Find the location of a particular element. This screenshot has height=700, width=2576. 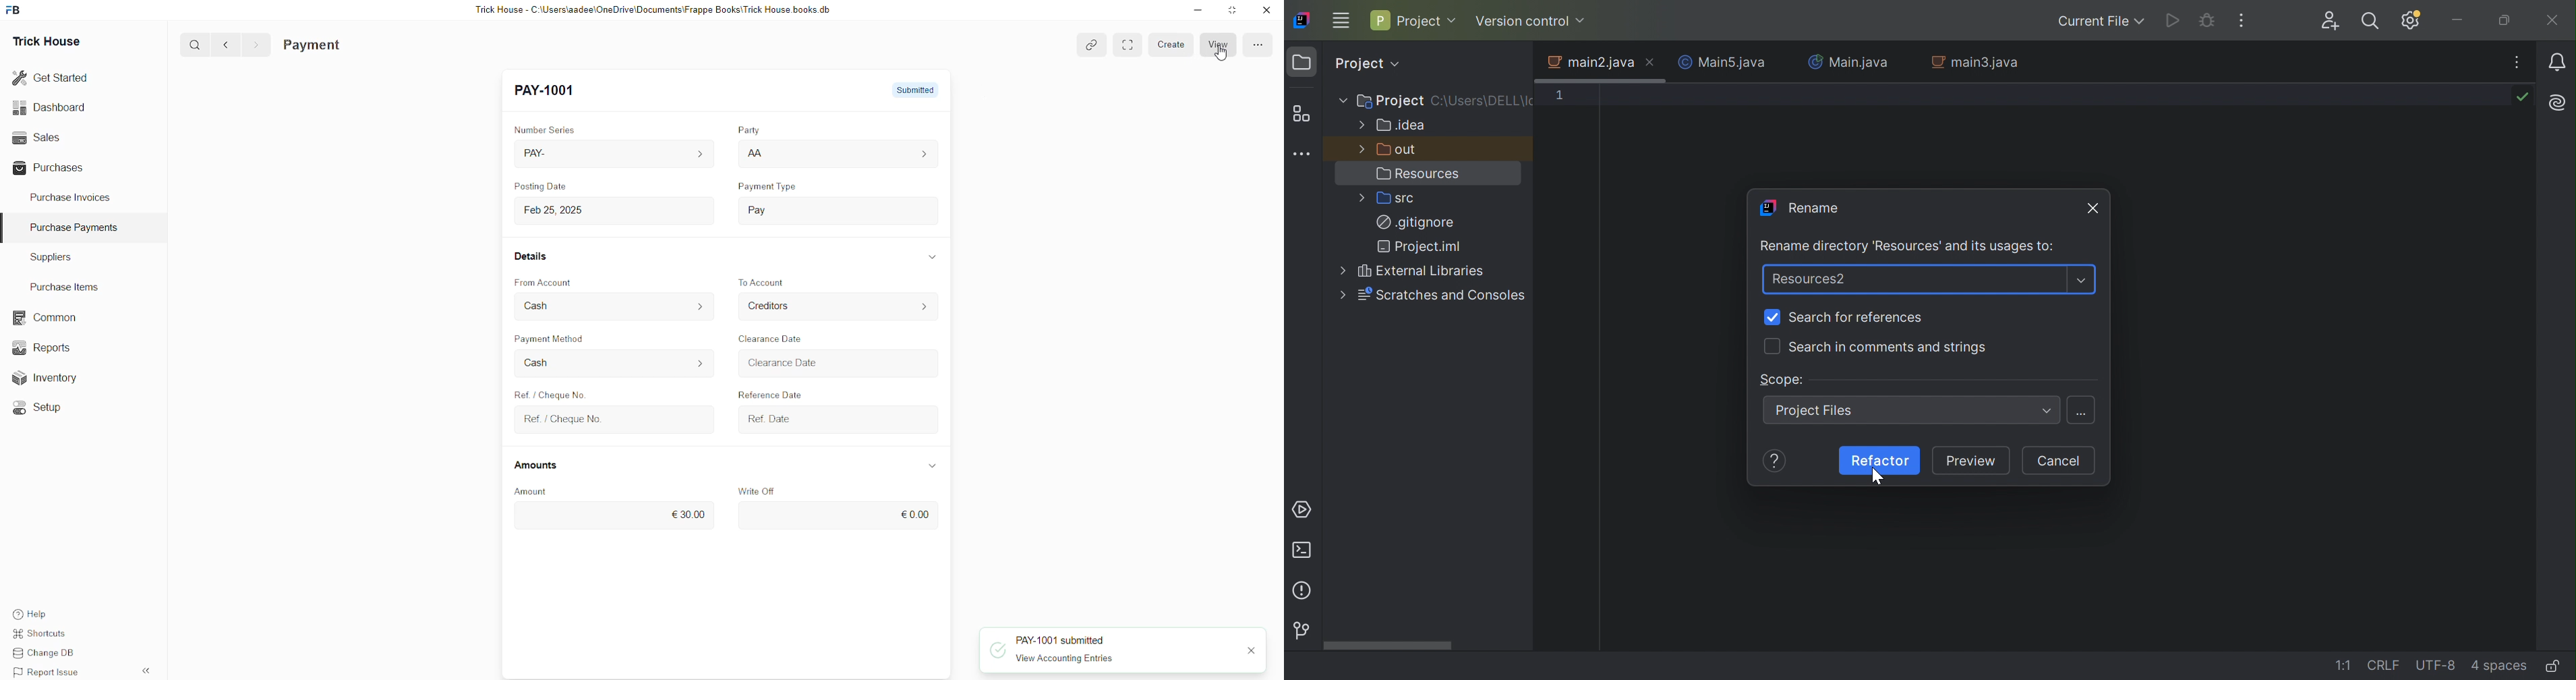

Pay is located at coordinates (782, 207).